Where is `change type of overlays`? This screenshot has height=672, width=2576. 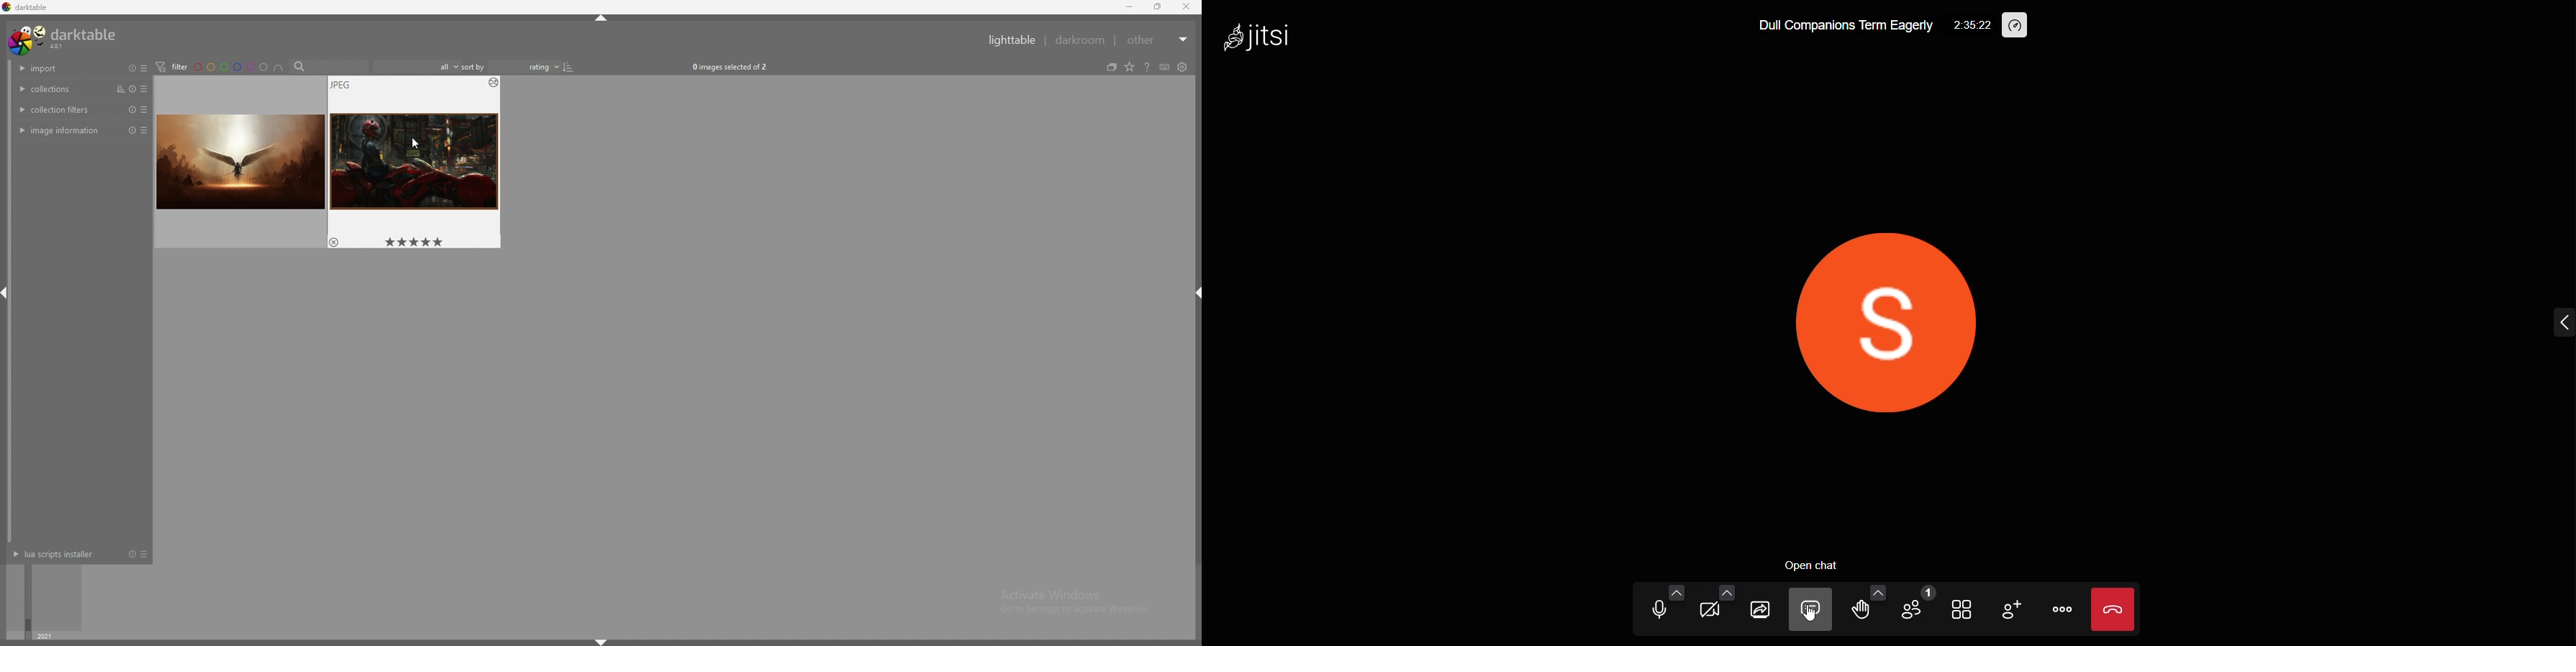
change type of overlays is located at coordinates (1130, 67).